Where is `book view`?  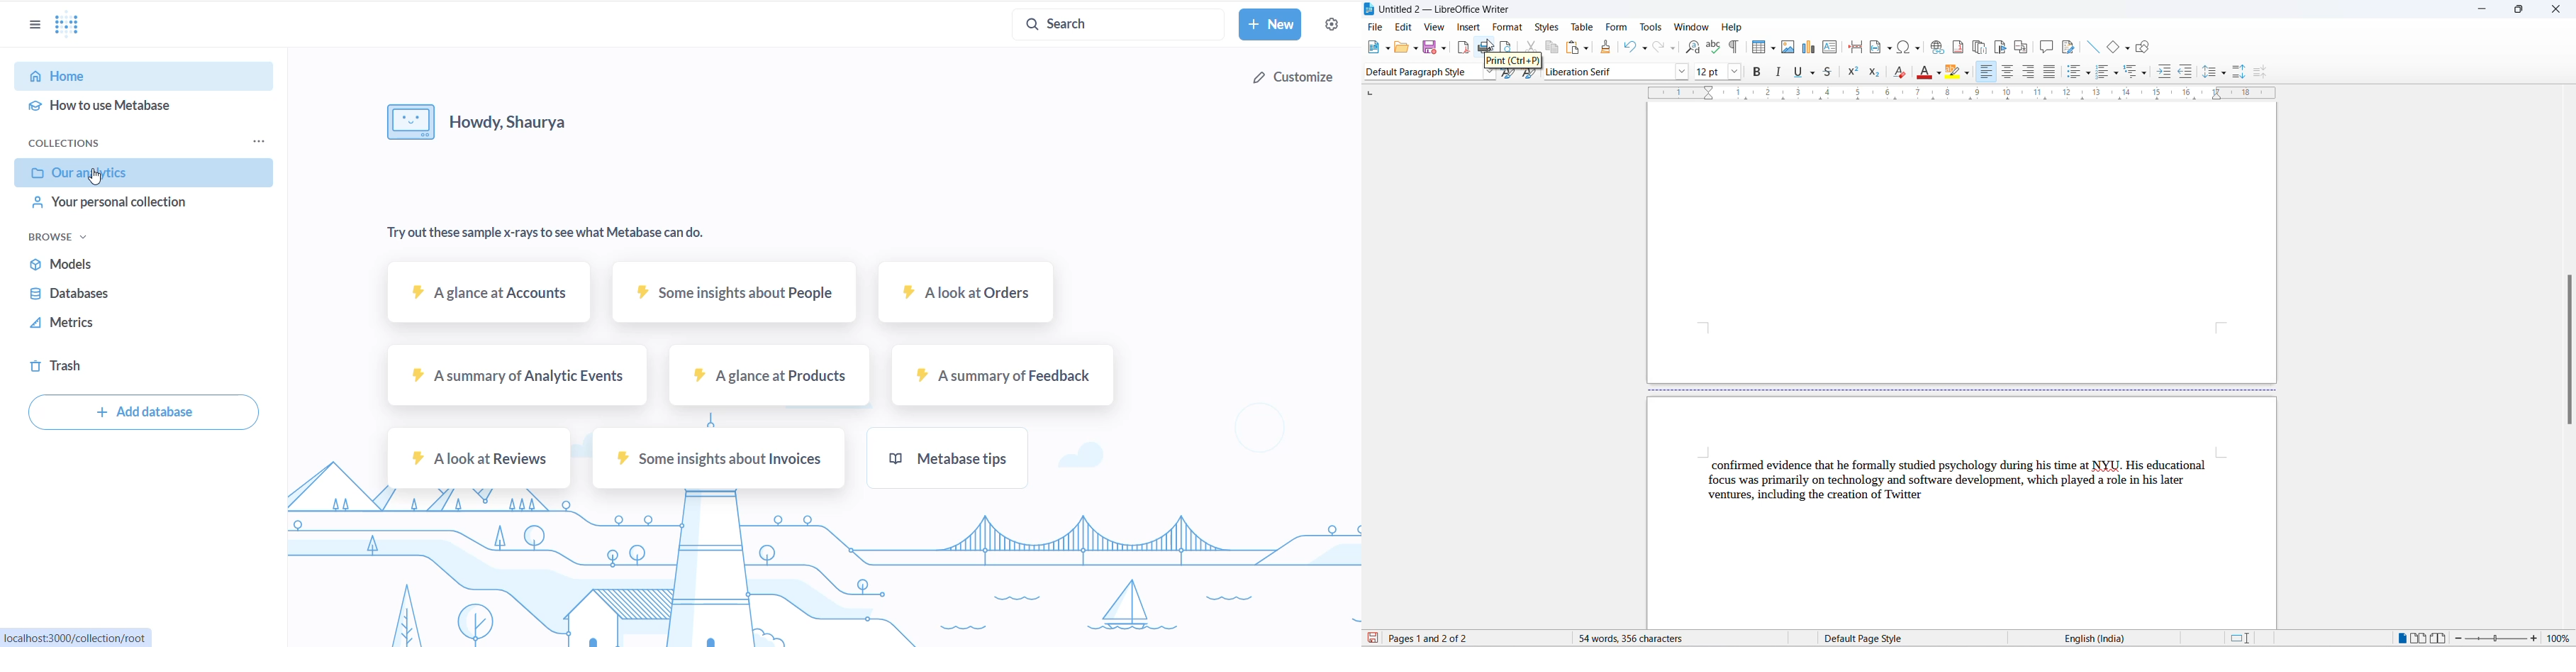 book view is located at coordinates (2441, 639).